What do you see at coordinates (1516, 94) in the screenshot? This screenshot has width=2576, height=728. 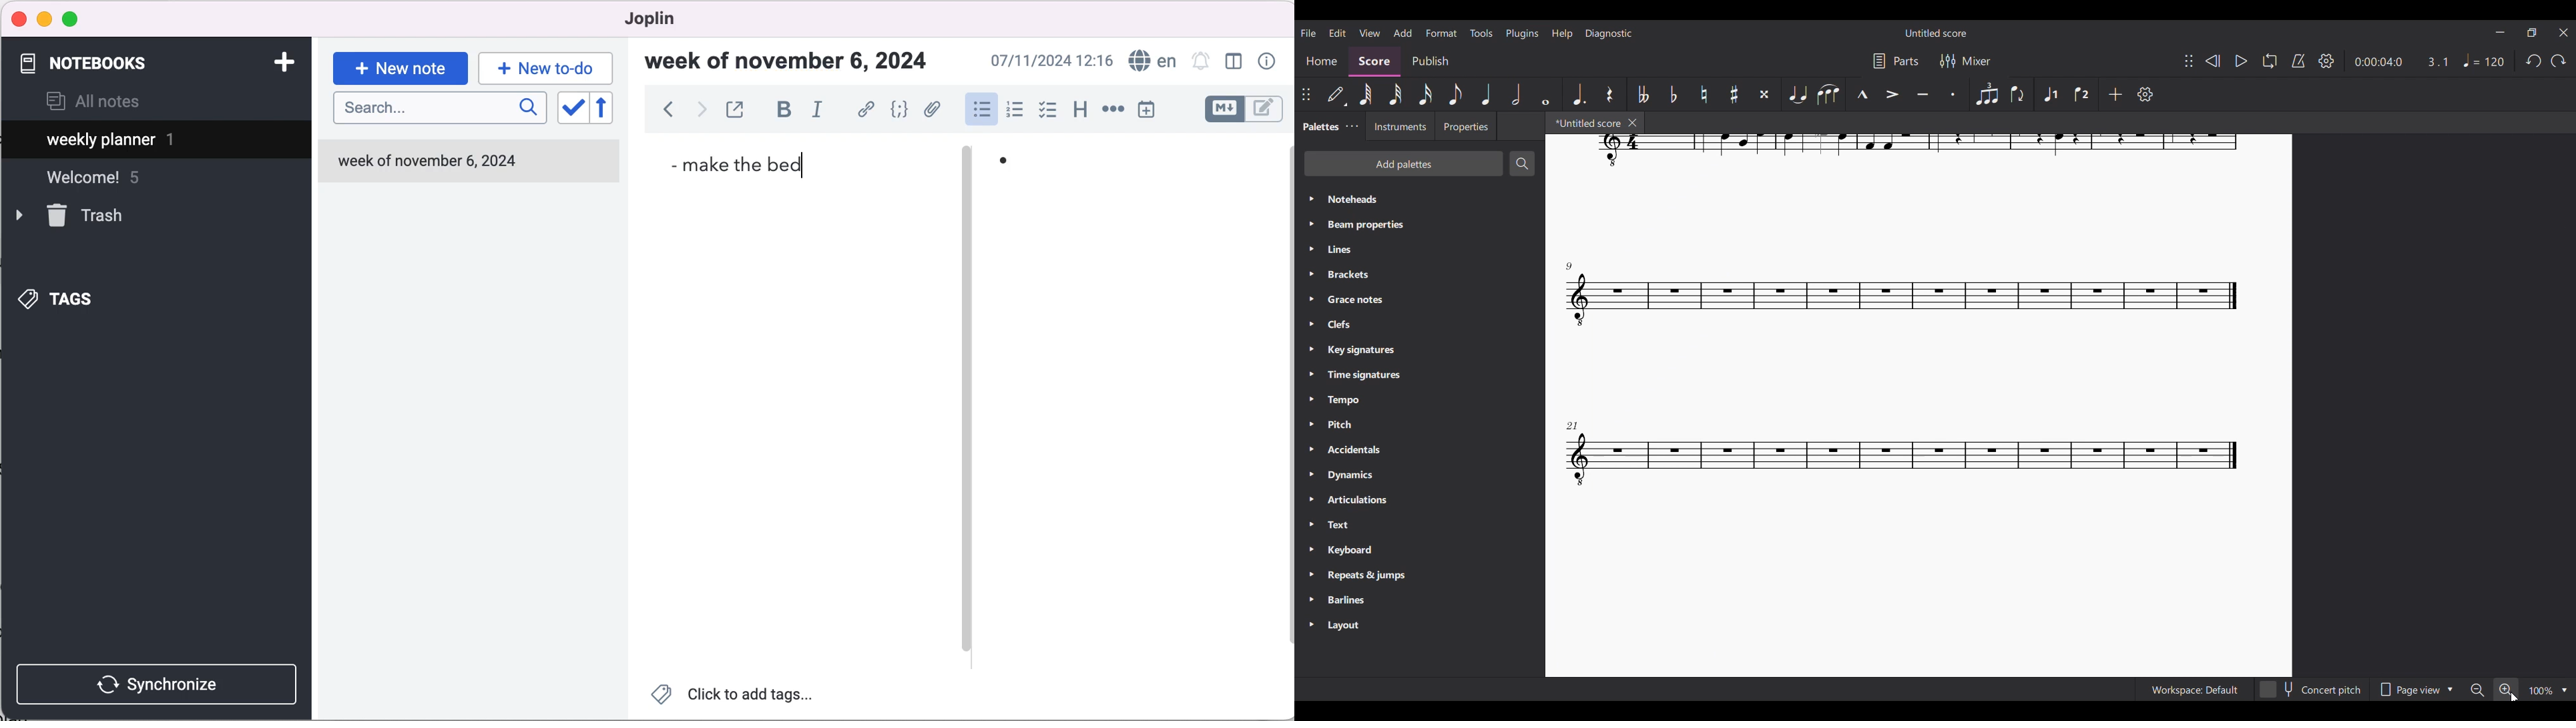 I see `Half note` at bounding box center [1516, 94].